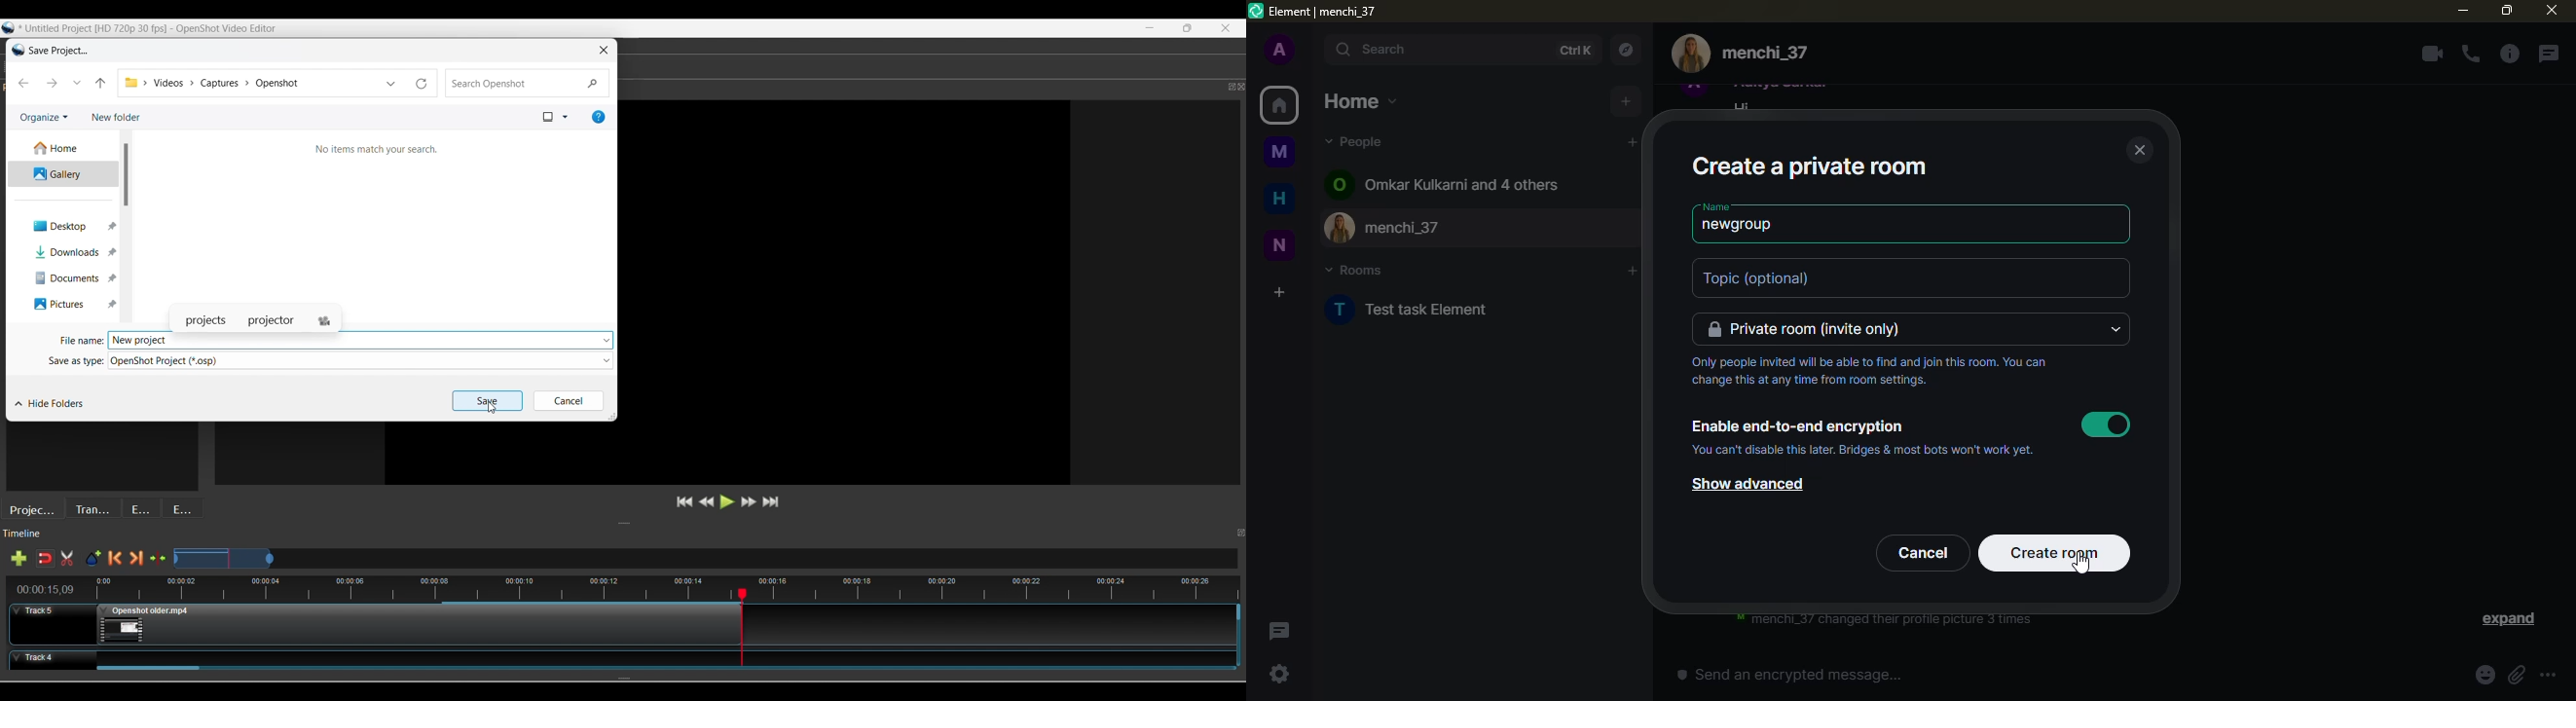 This screenshot has width=2576, height=728. I want to click on rooms, so click(1355, 270).